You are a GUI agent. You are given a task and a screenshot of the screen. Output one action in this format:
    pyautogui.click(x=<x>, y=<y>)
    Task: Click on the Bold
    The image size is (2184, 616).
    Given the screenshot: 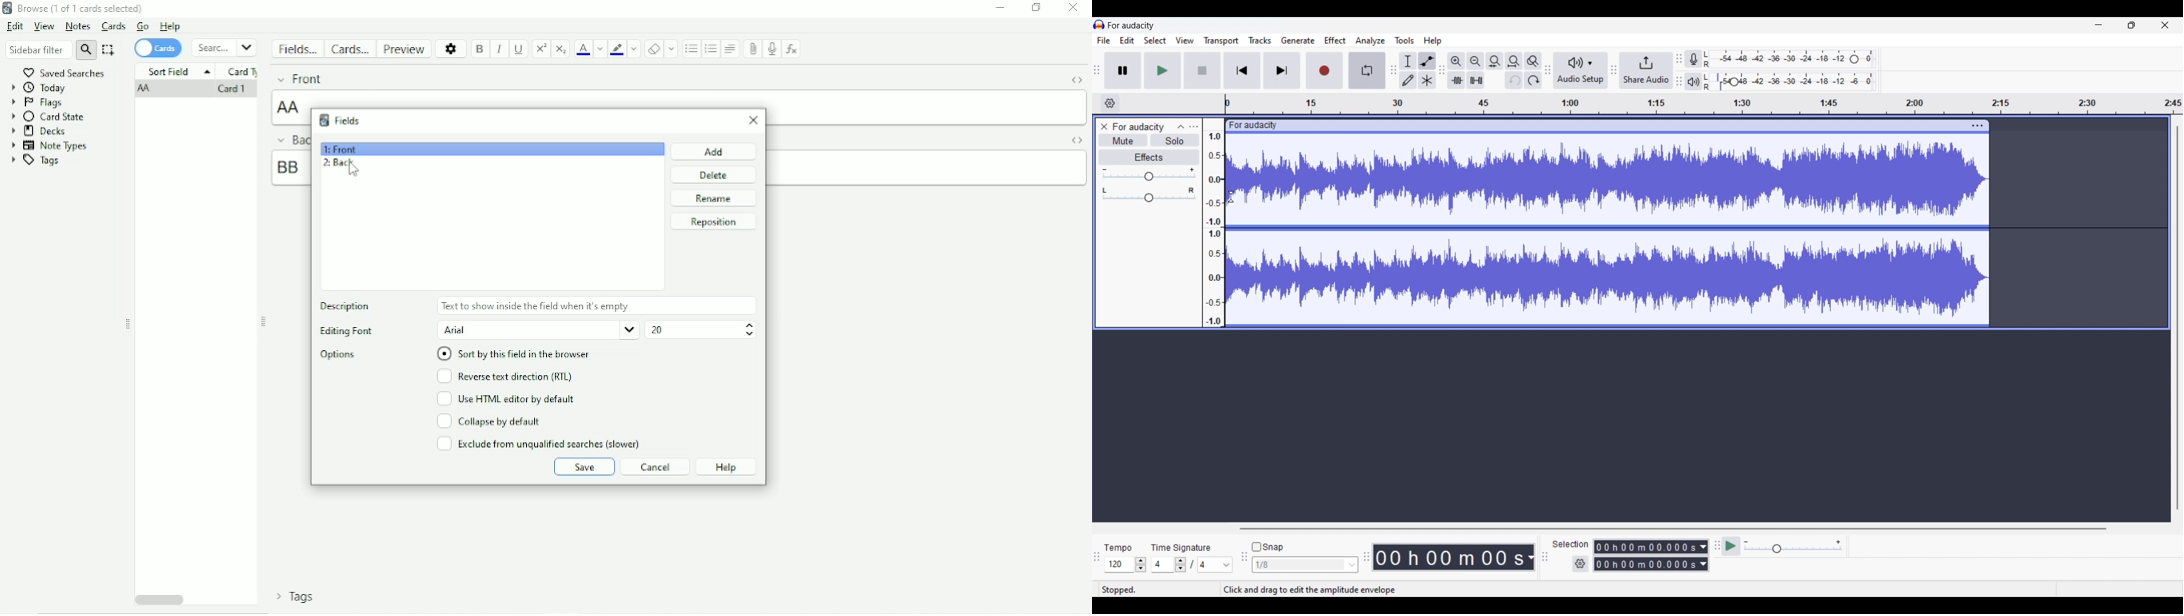 What is the action you would take?
    pyautogui.click(x=480, y=50)
    